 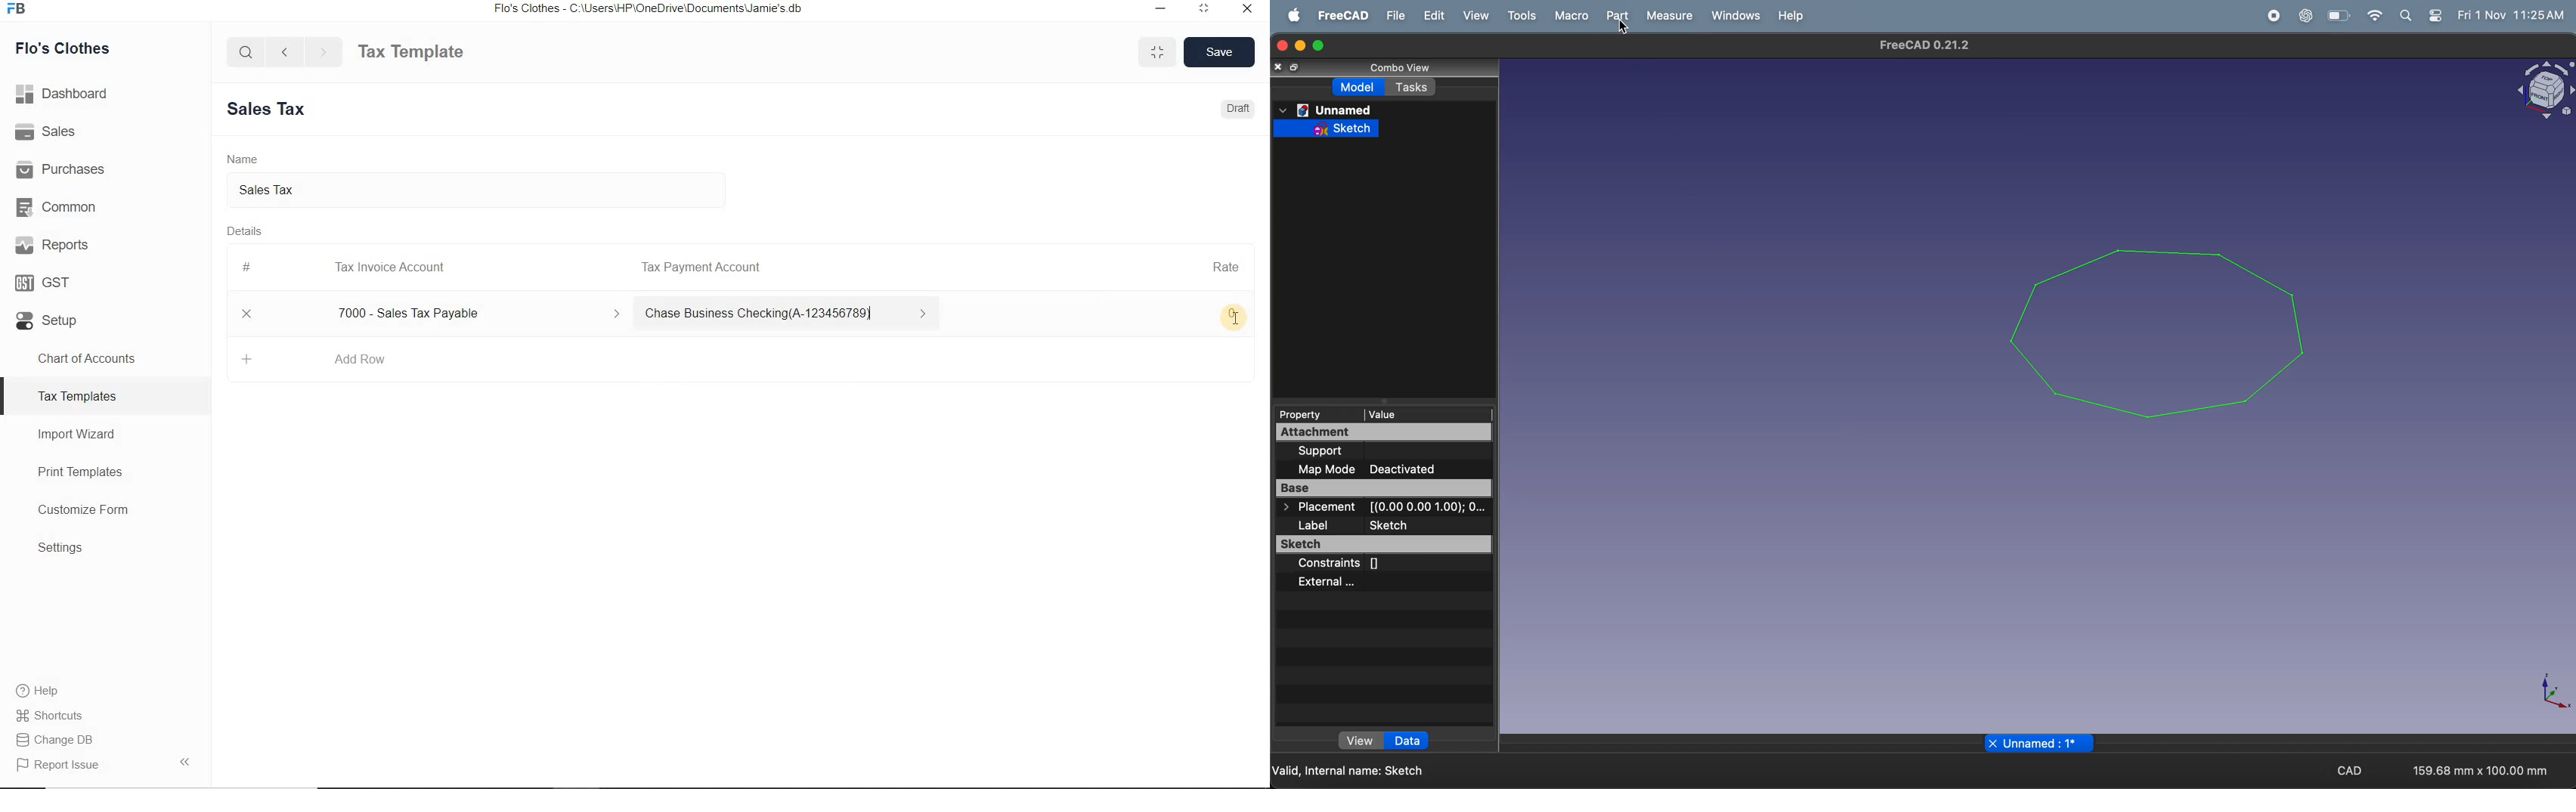 I want to click on data, so click(x=1408, y=741).